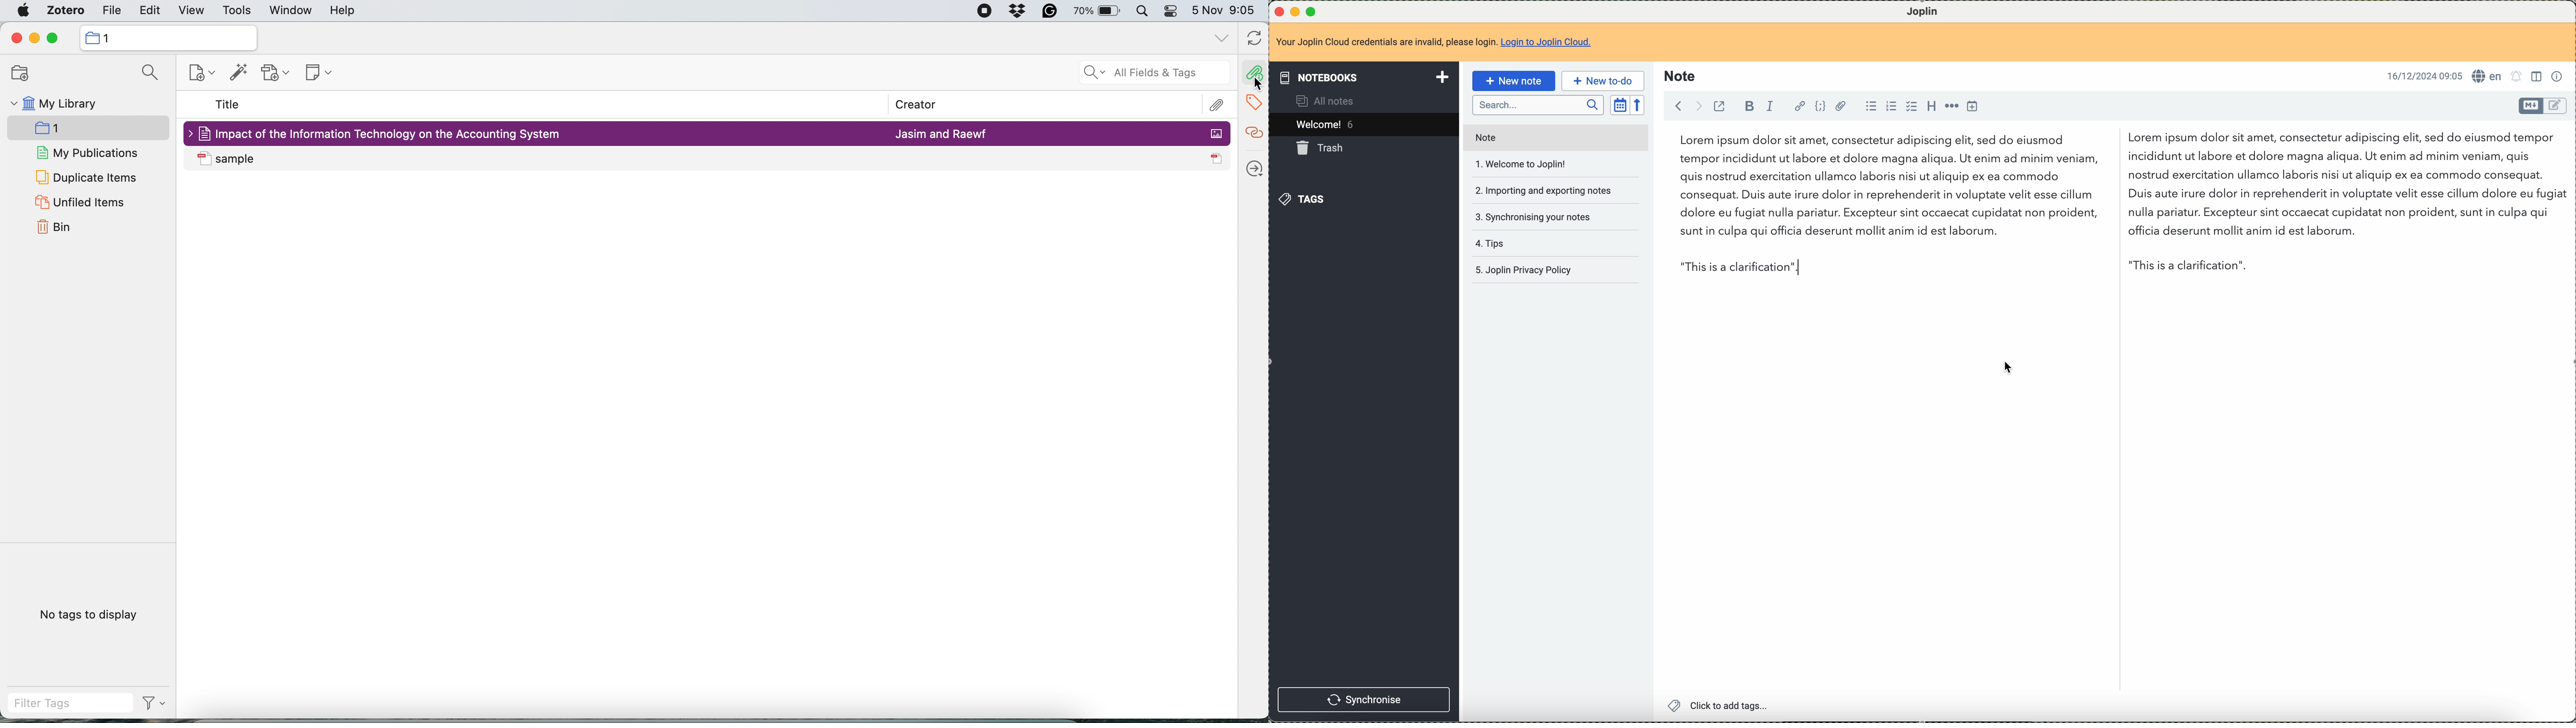 The image size is (2576, 728). Describe the element at coordinates (1253, 131) in the screenshot. I see `related` at that location.